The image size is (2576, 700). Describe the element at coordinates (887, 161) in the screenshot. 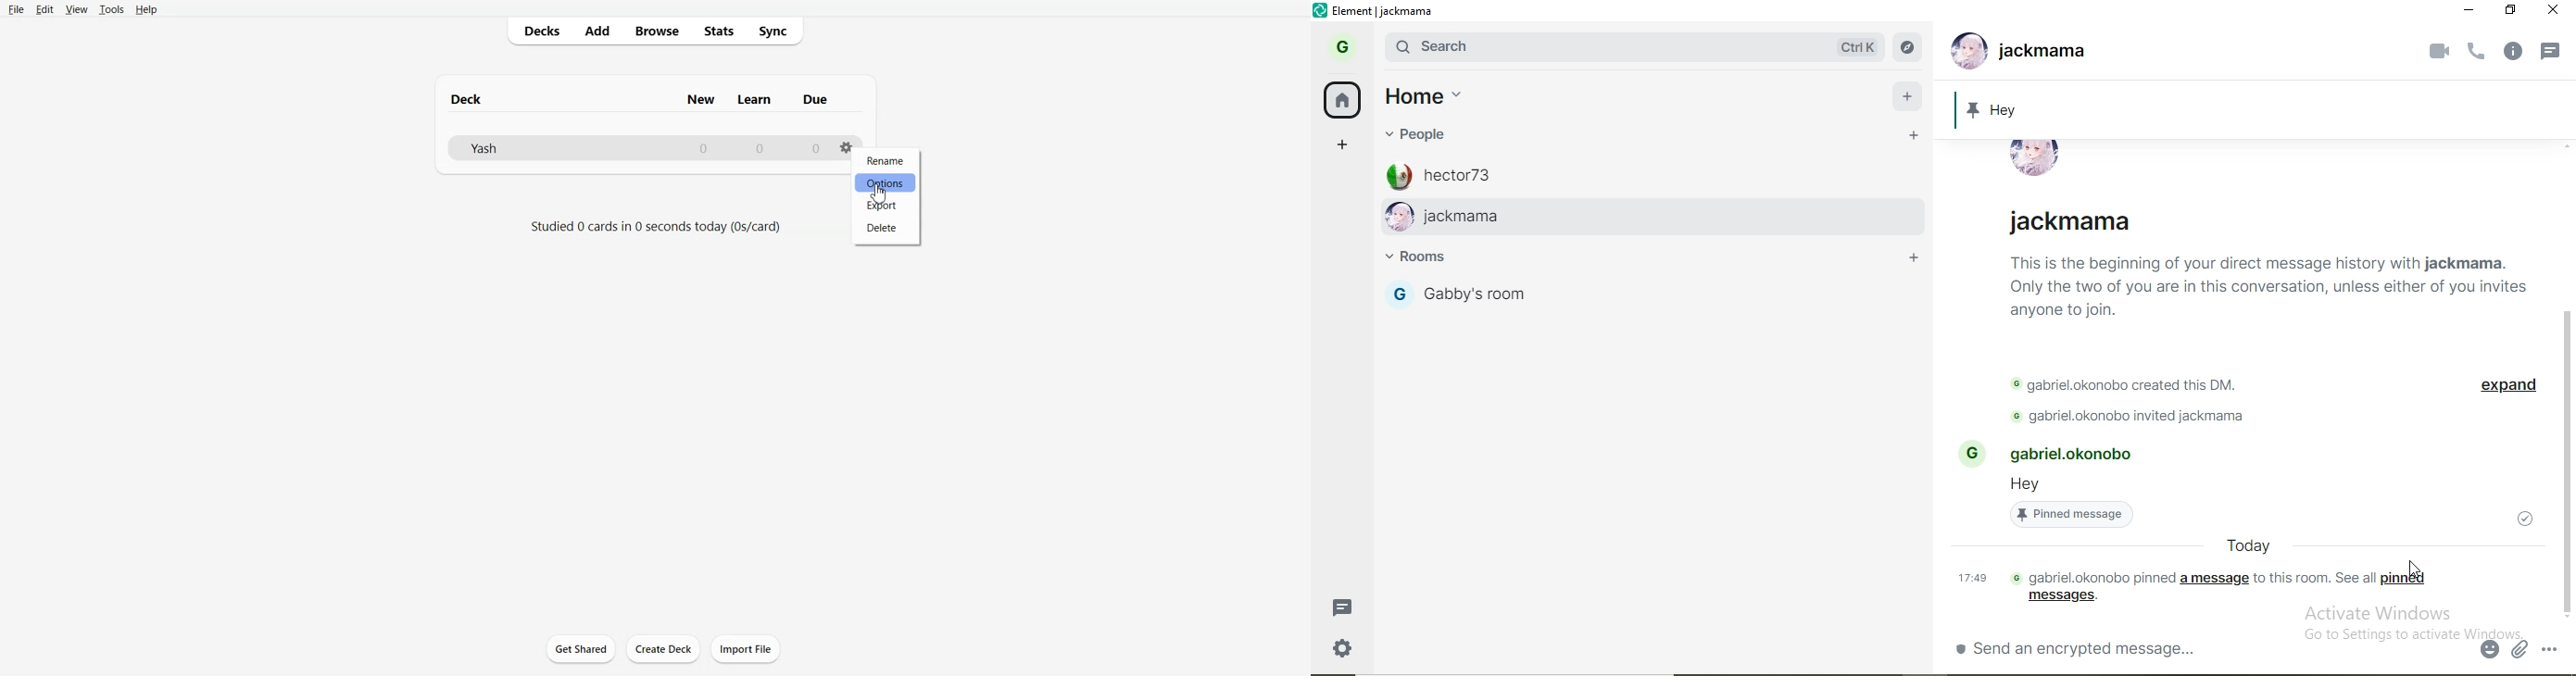

I see `Rename` at that location.